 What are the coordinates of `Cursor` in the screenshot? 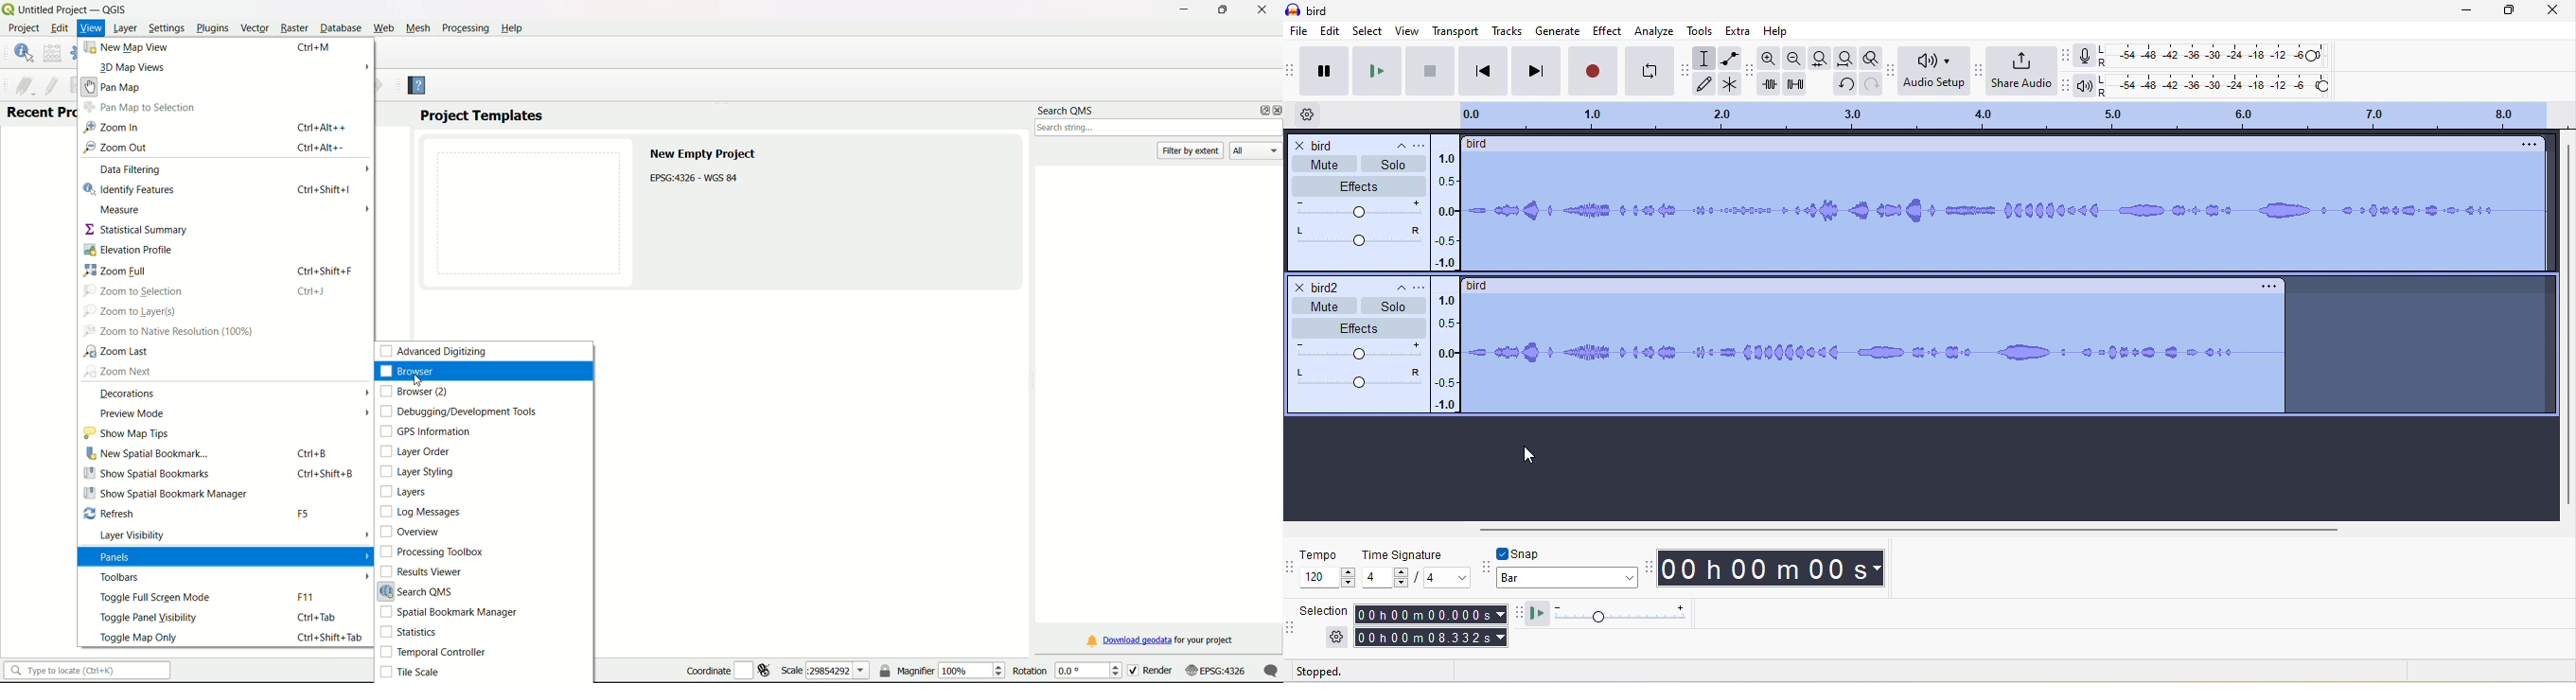 It's located at (420, 384).